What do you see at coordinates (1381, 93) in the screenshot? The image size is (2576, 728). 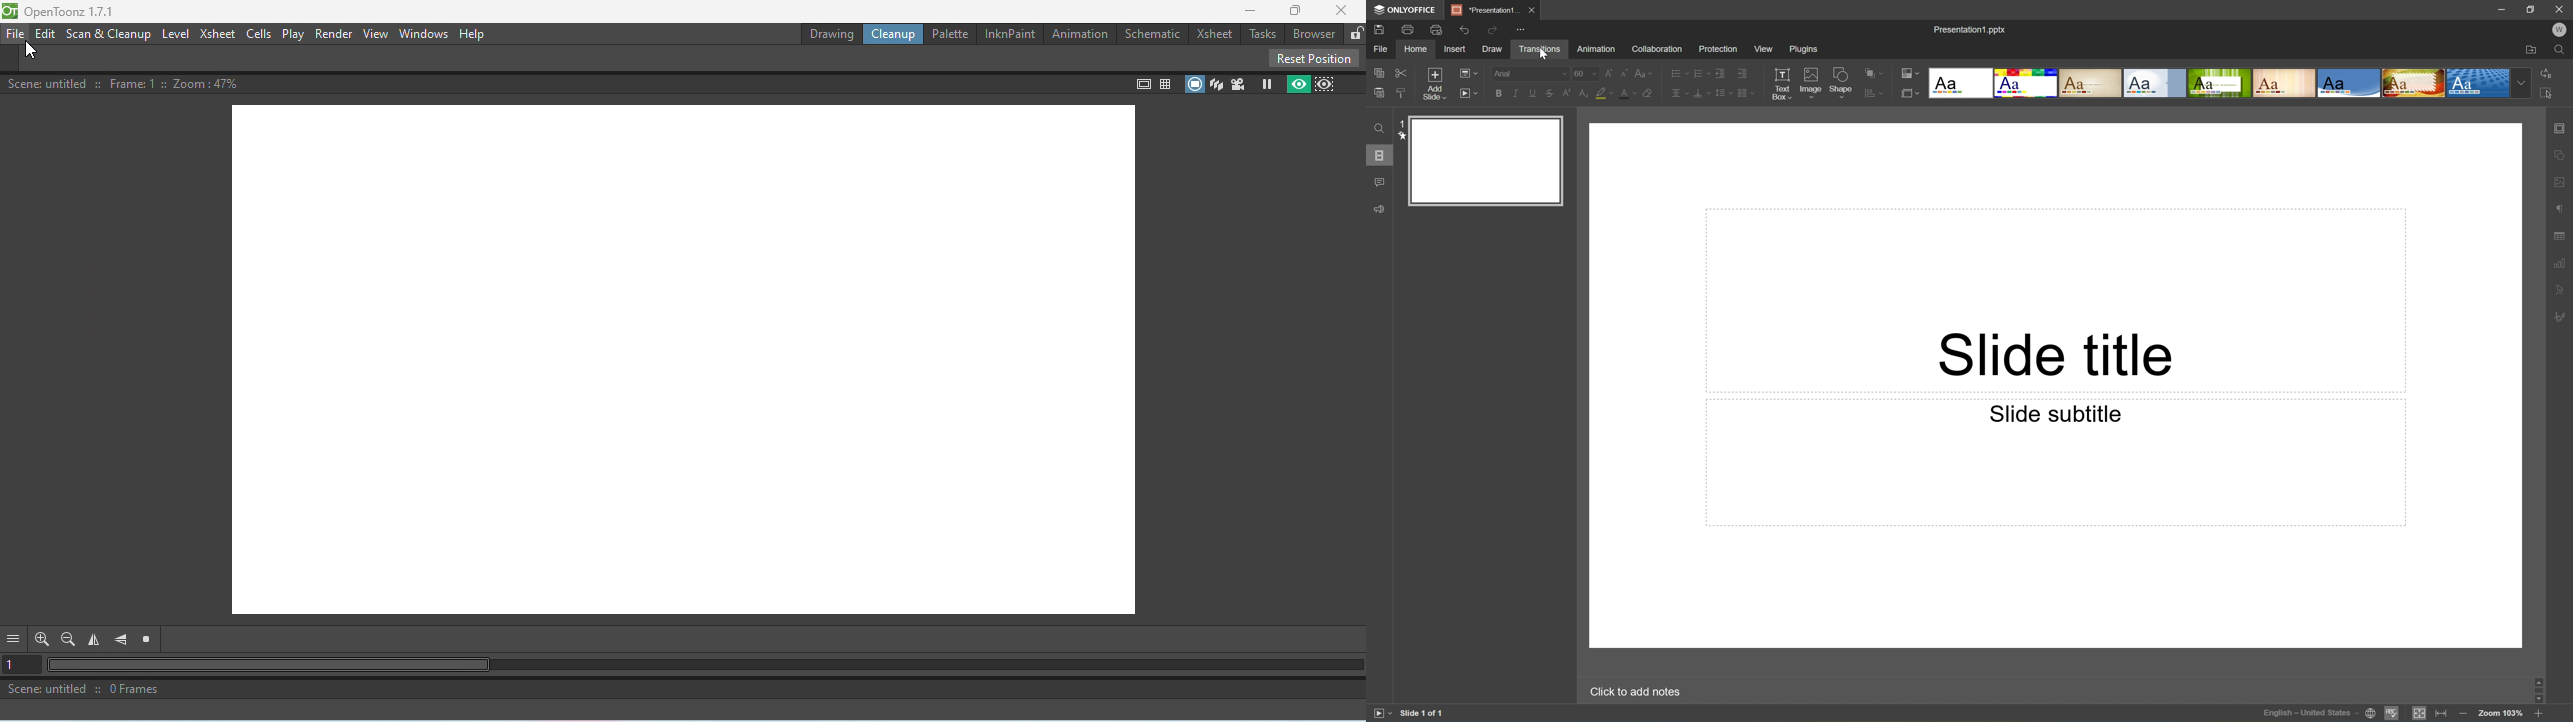 I see `Paste` at bounding box center [1381, 93].